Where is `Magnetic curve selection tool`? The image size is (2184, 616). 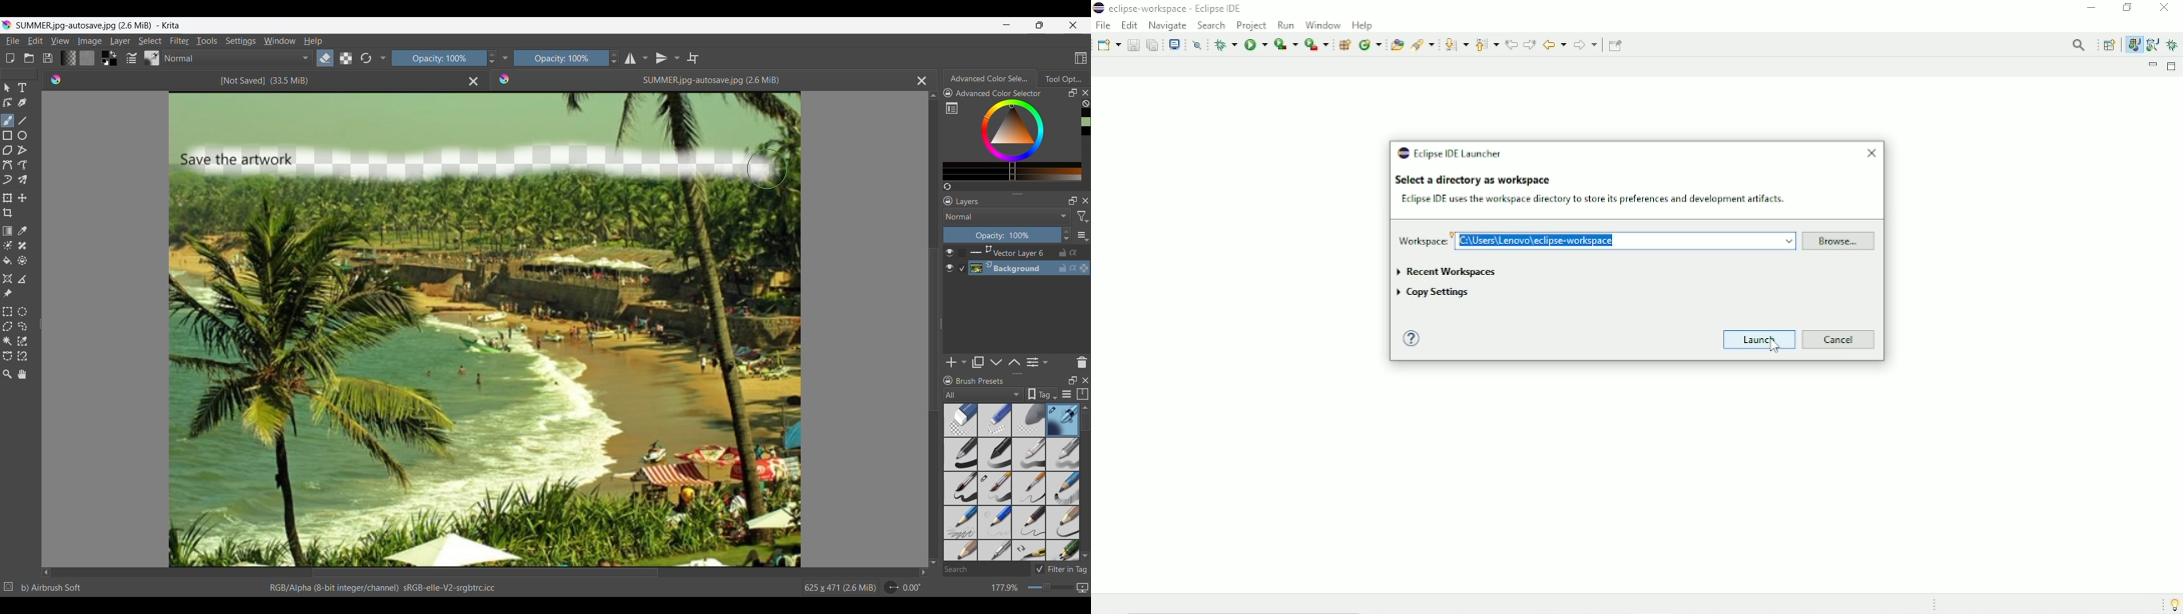 Magnetic curve selection tool is located at coordinates (22, 356).